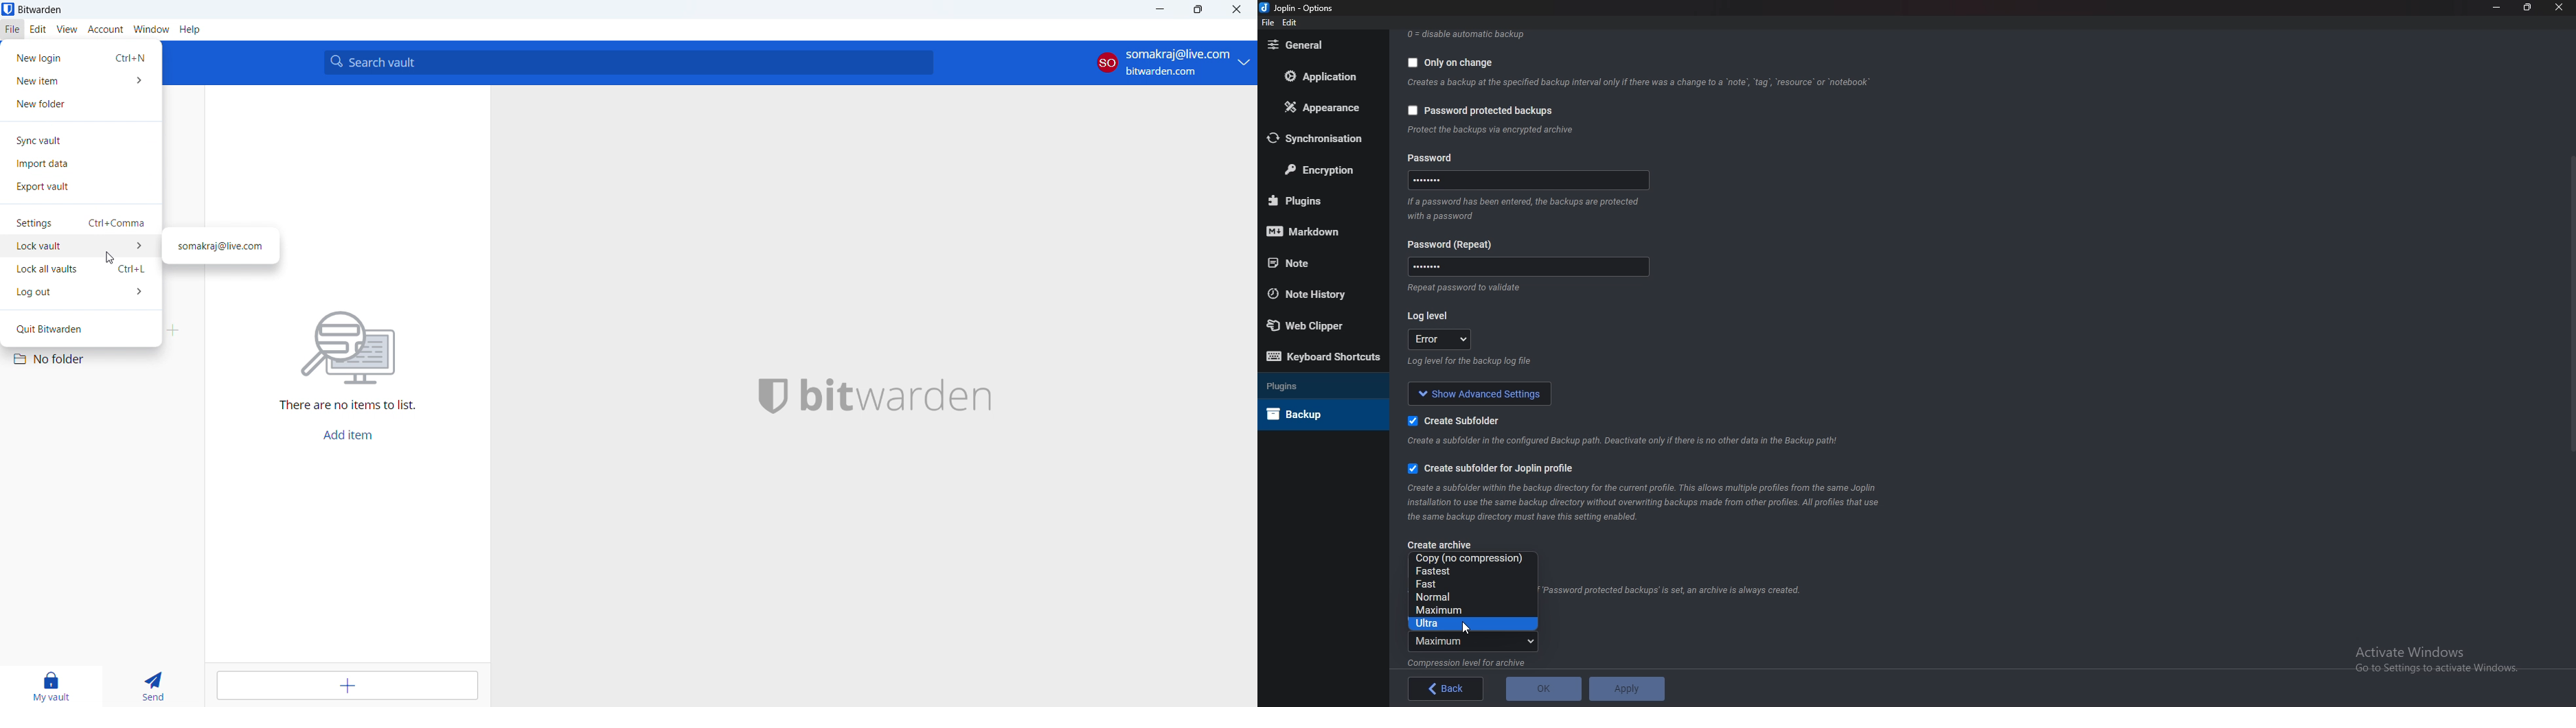 The image size is (2576, 728). What do you see at coordinates (1470, 361) in the screenshot?
I see `Info on log level` at bounding box center [1470, 361].